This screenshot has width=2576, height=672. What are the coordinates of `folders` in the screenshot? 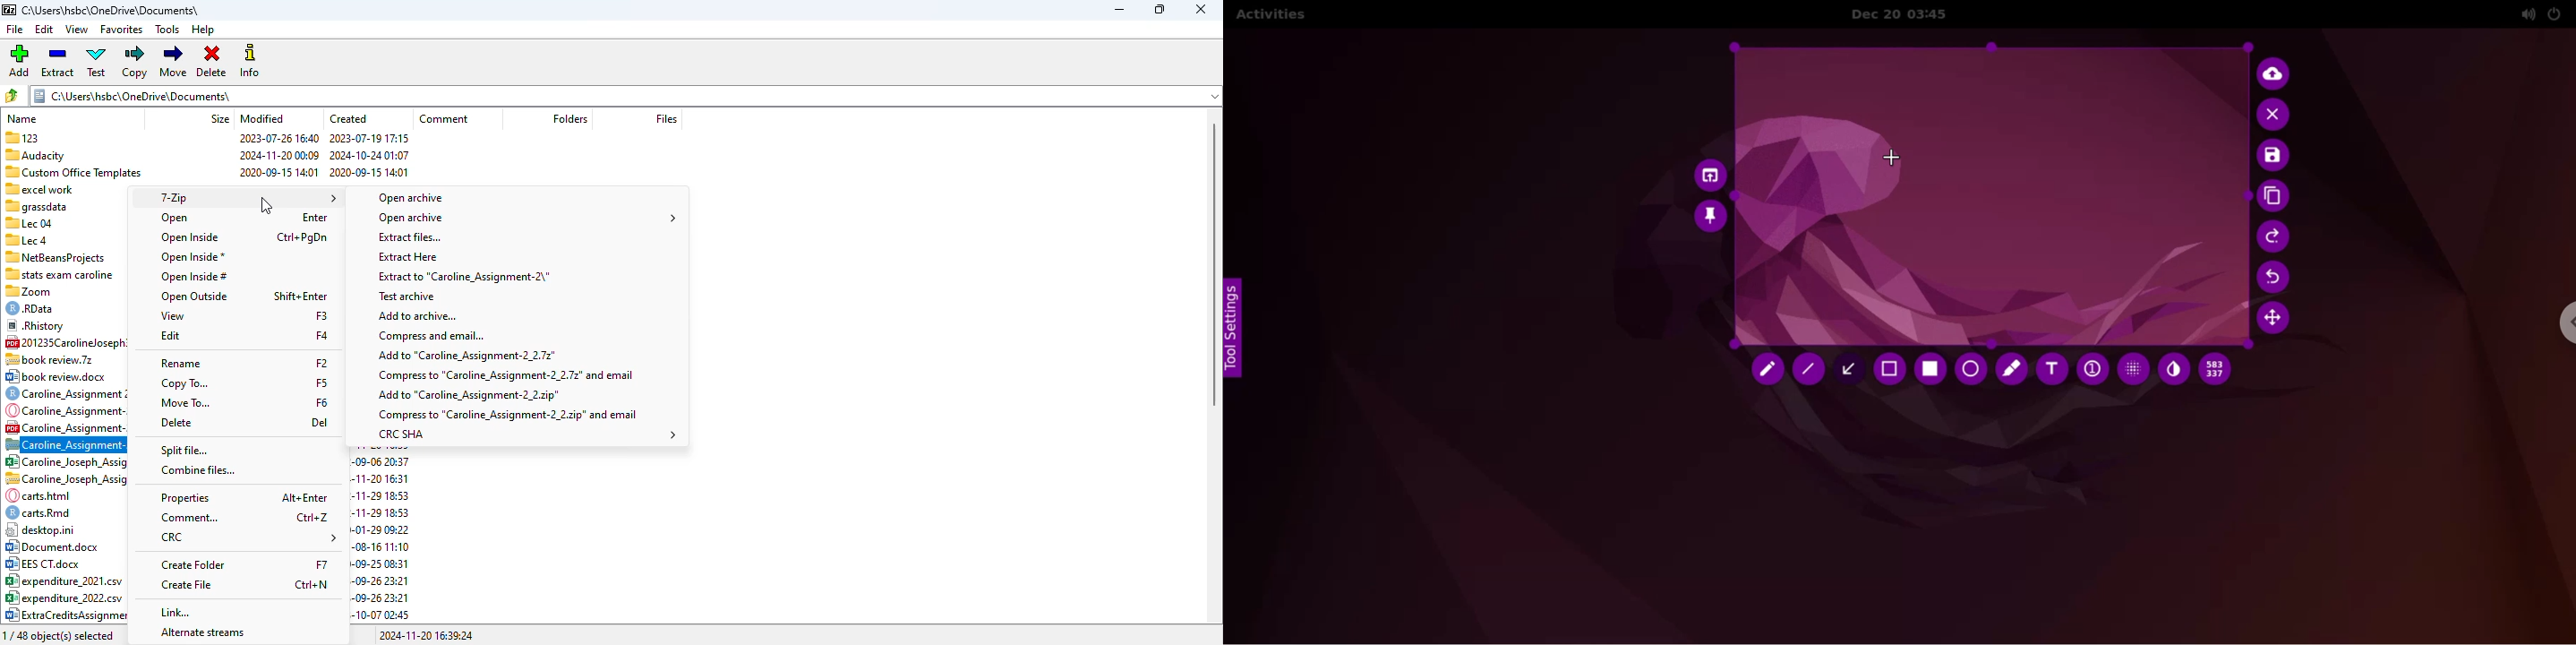 It's located at (569, 117).